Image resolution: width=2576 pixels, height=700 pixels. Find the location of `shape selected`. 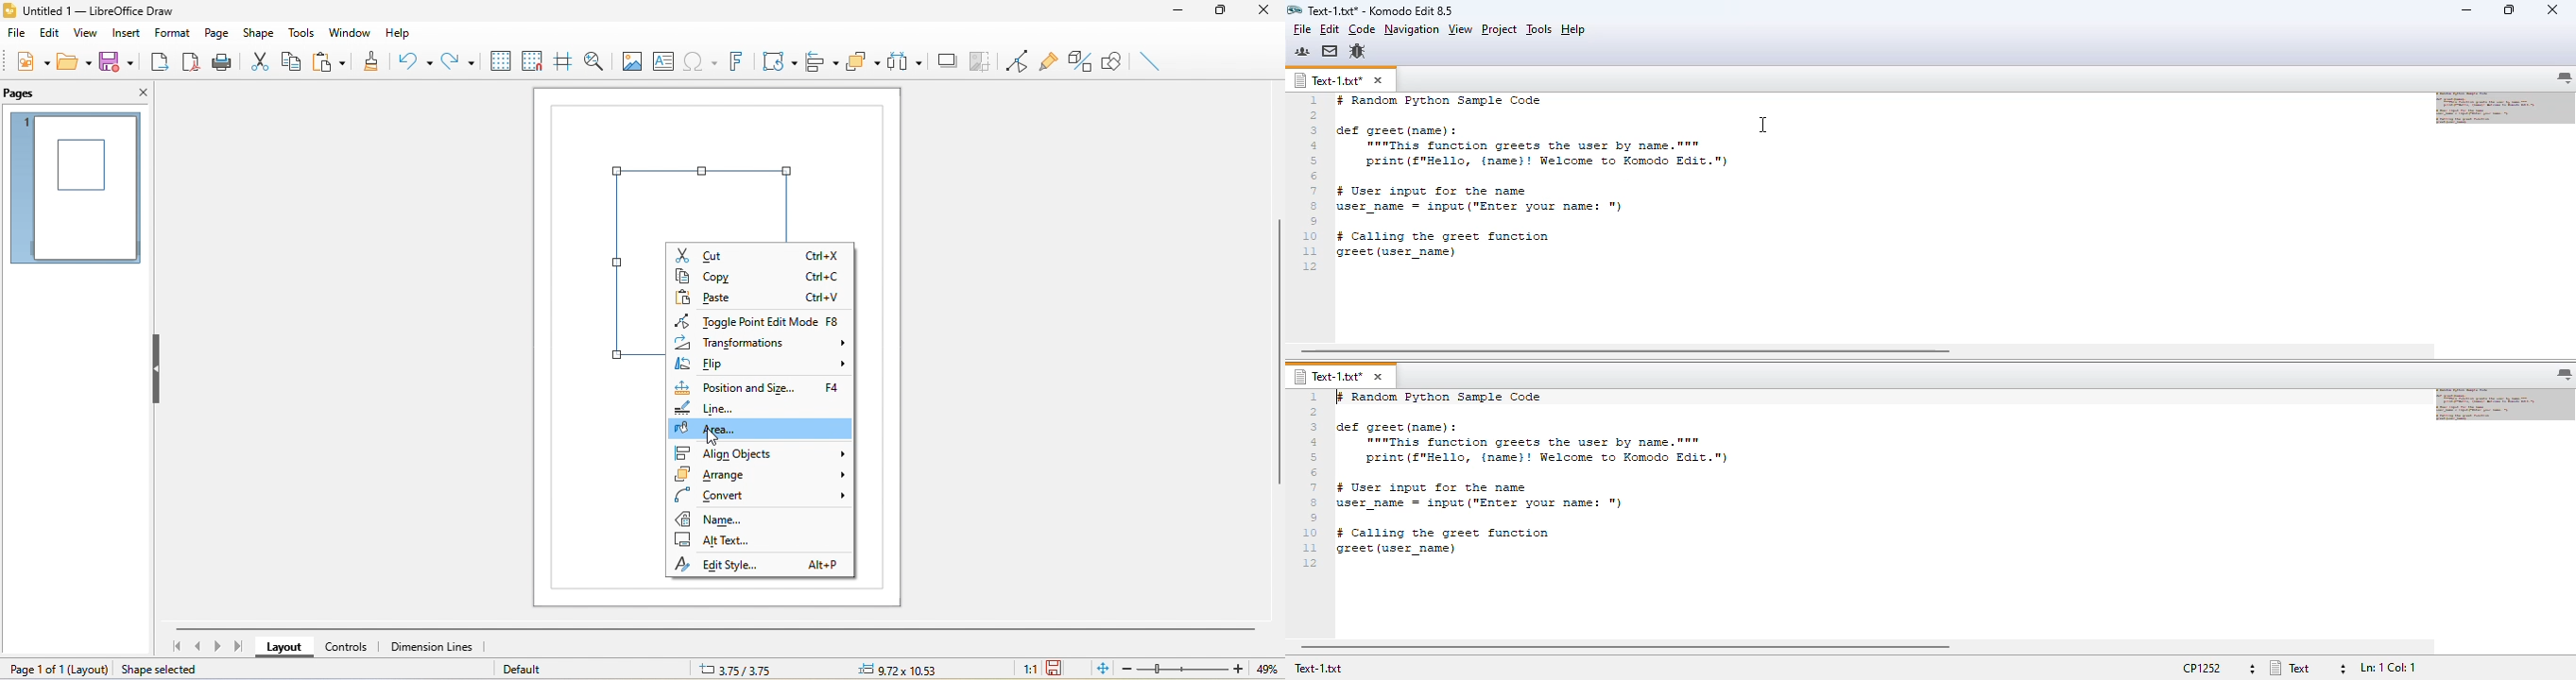

shape selected is located at coordinates (168, 669).